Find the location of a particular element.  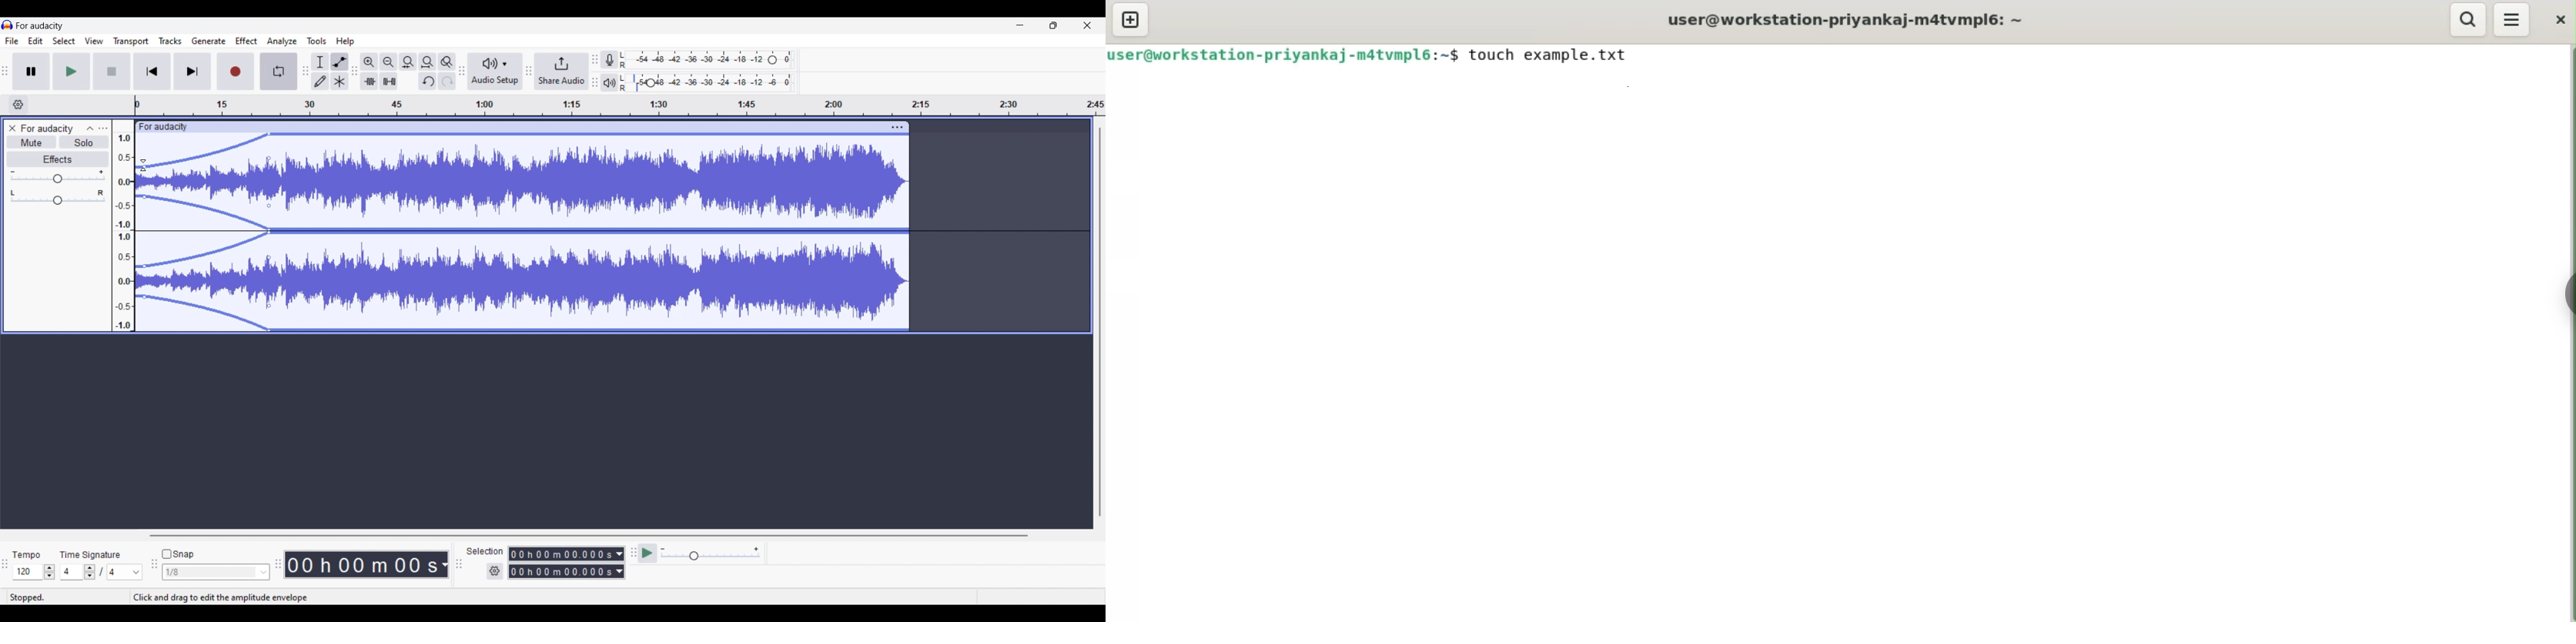

Record meter is located at coordinates (609, 59).